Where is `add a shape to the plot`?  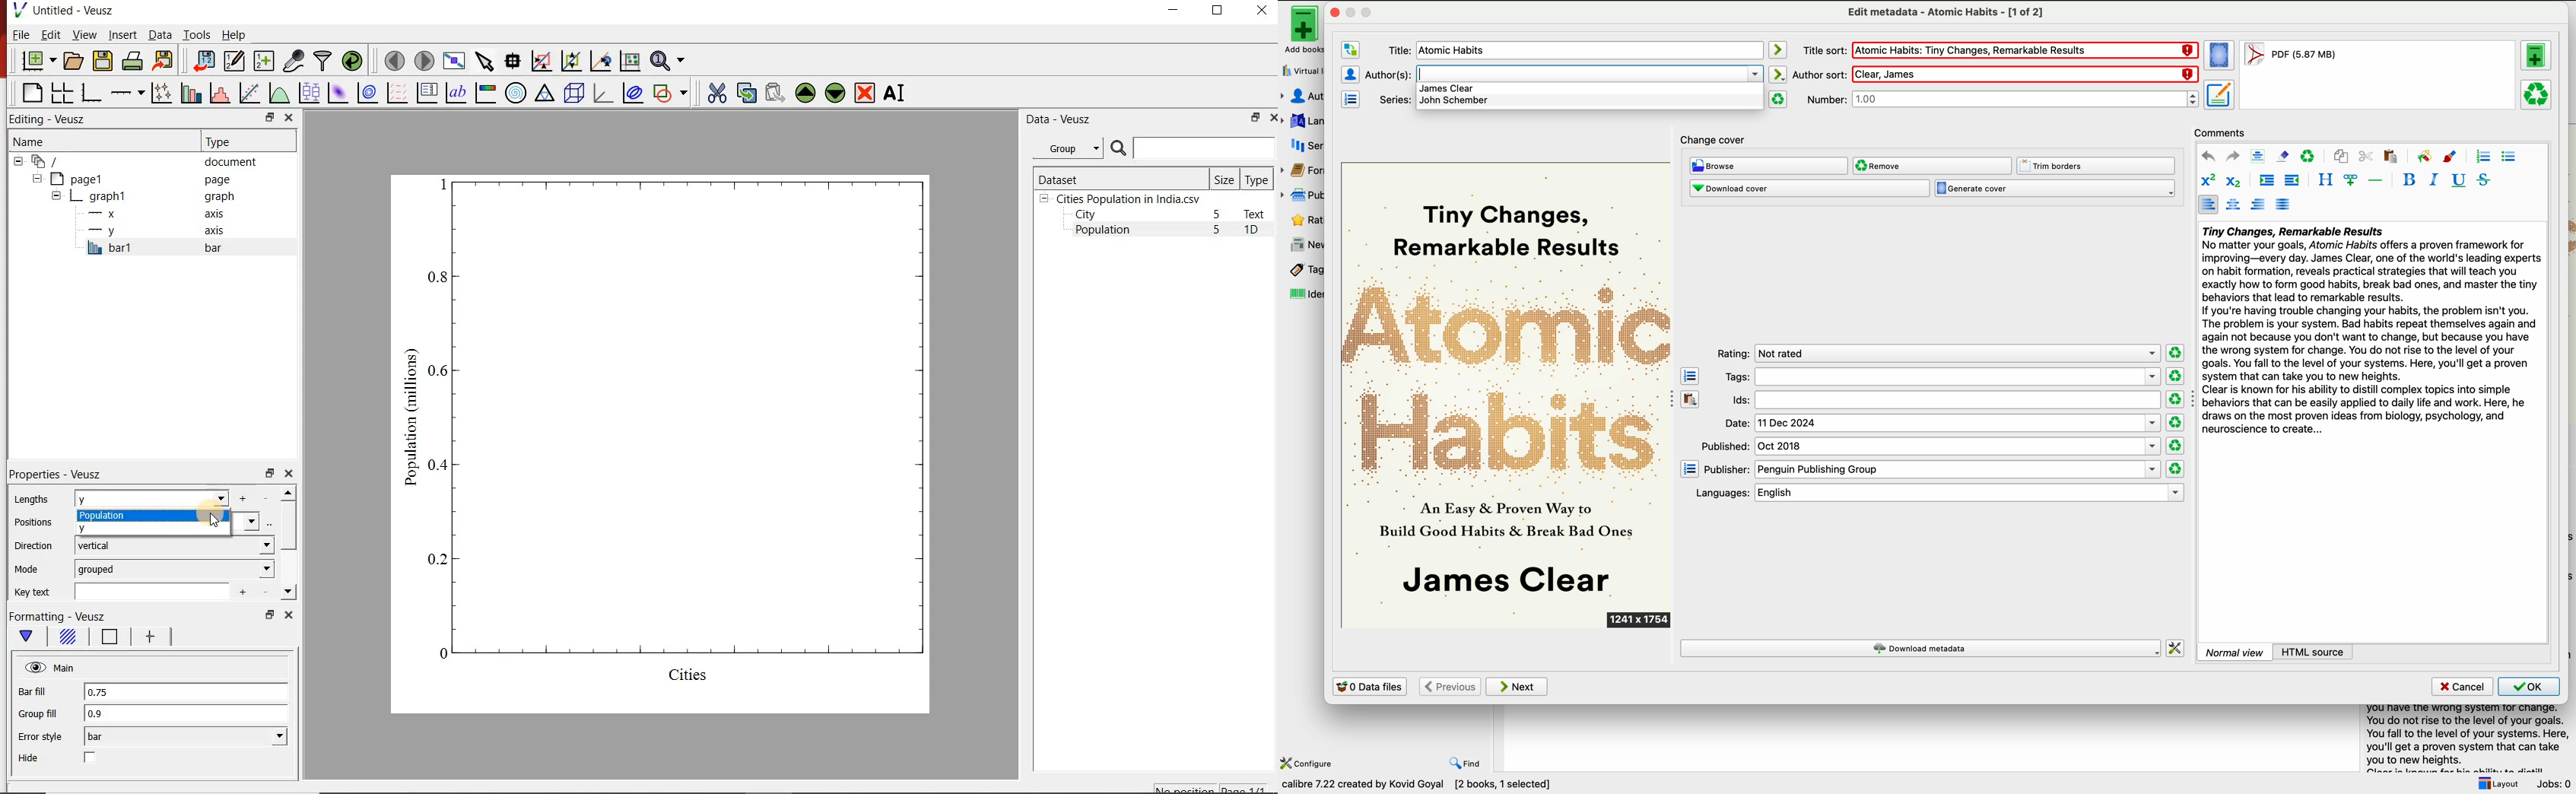 add a shape to the plot is located at coordinates (671, 92).